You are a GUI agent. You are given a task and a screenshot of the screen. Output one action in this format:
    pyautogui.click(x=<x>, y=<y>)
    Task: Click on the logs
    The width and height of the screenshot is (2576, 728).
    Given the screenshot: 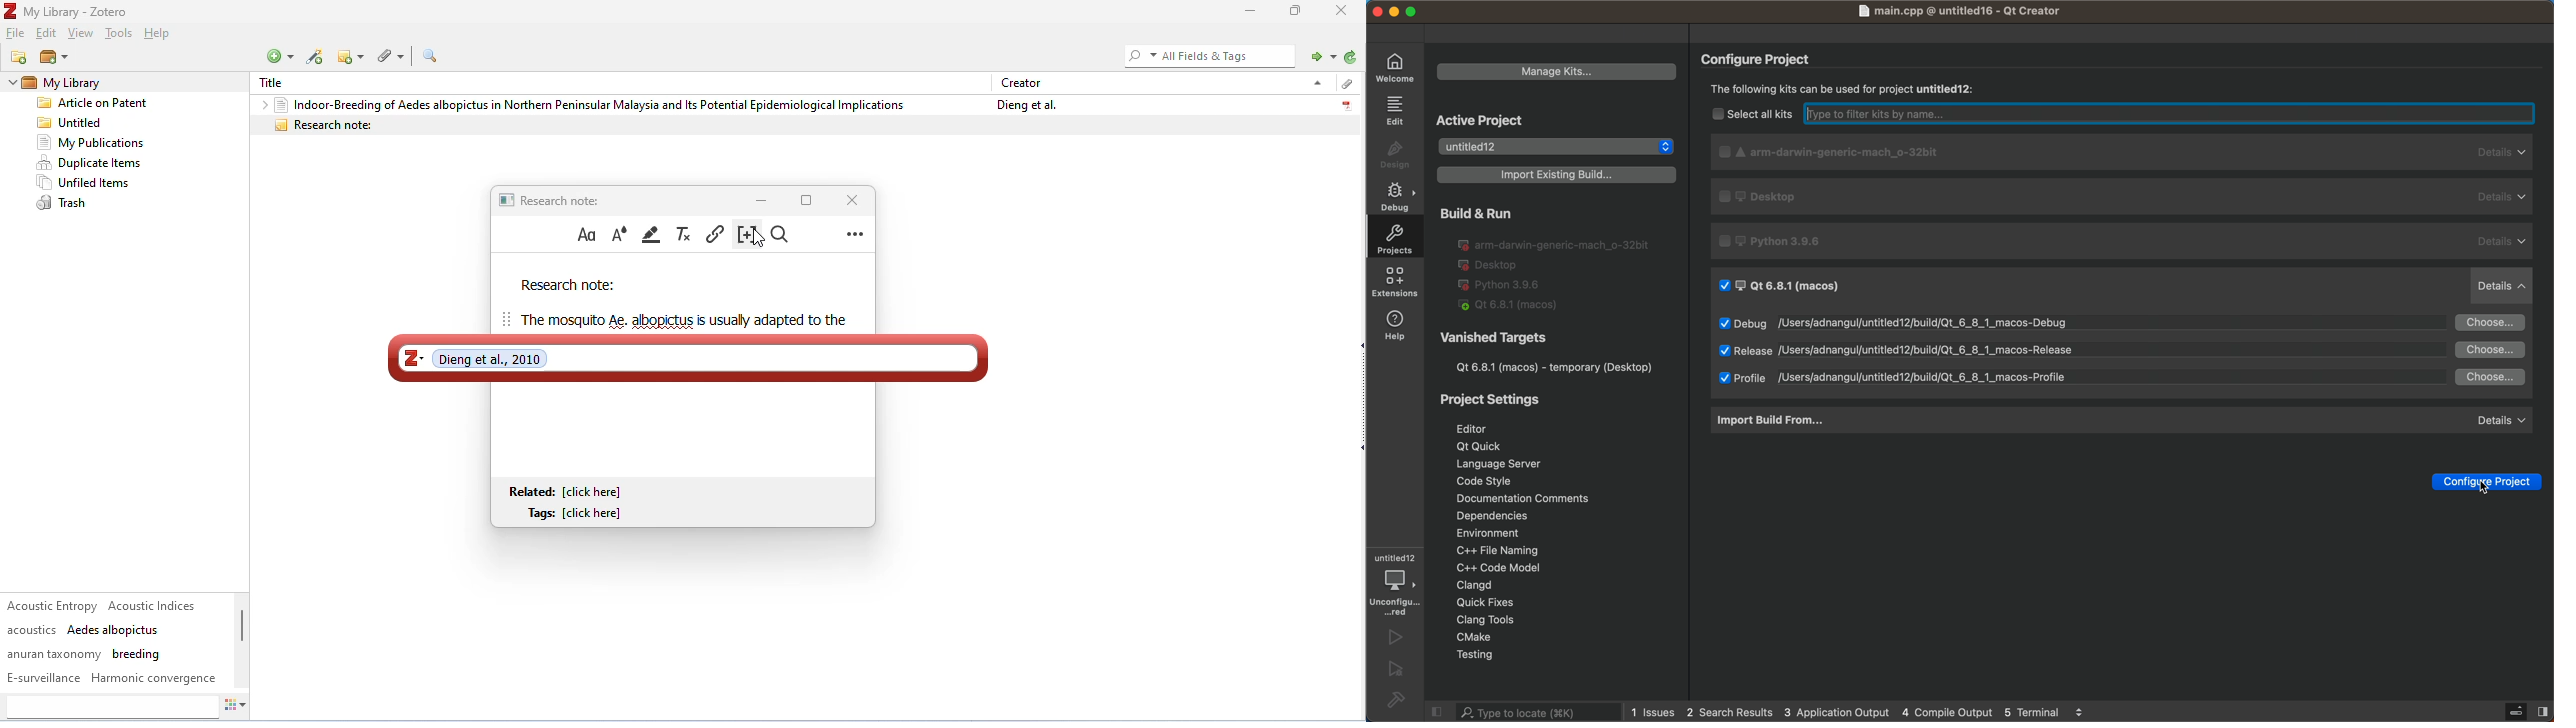 What is the action you would take?
    pyautogui.click(x=1871, y=711)
    